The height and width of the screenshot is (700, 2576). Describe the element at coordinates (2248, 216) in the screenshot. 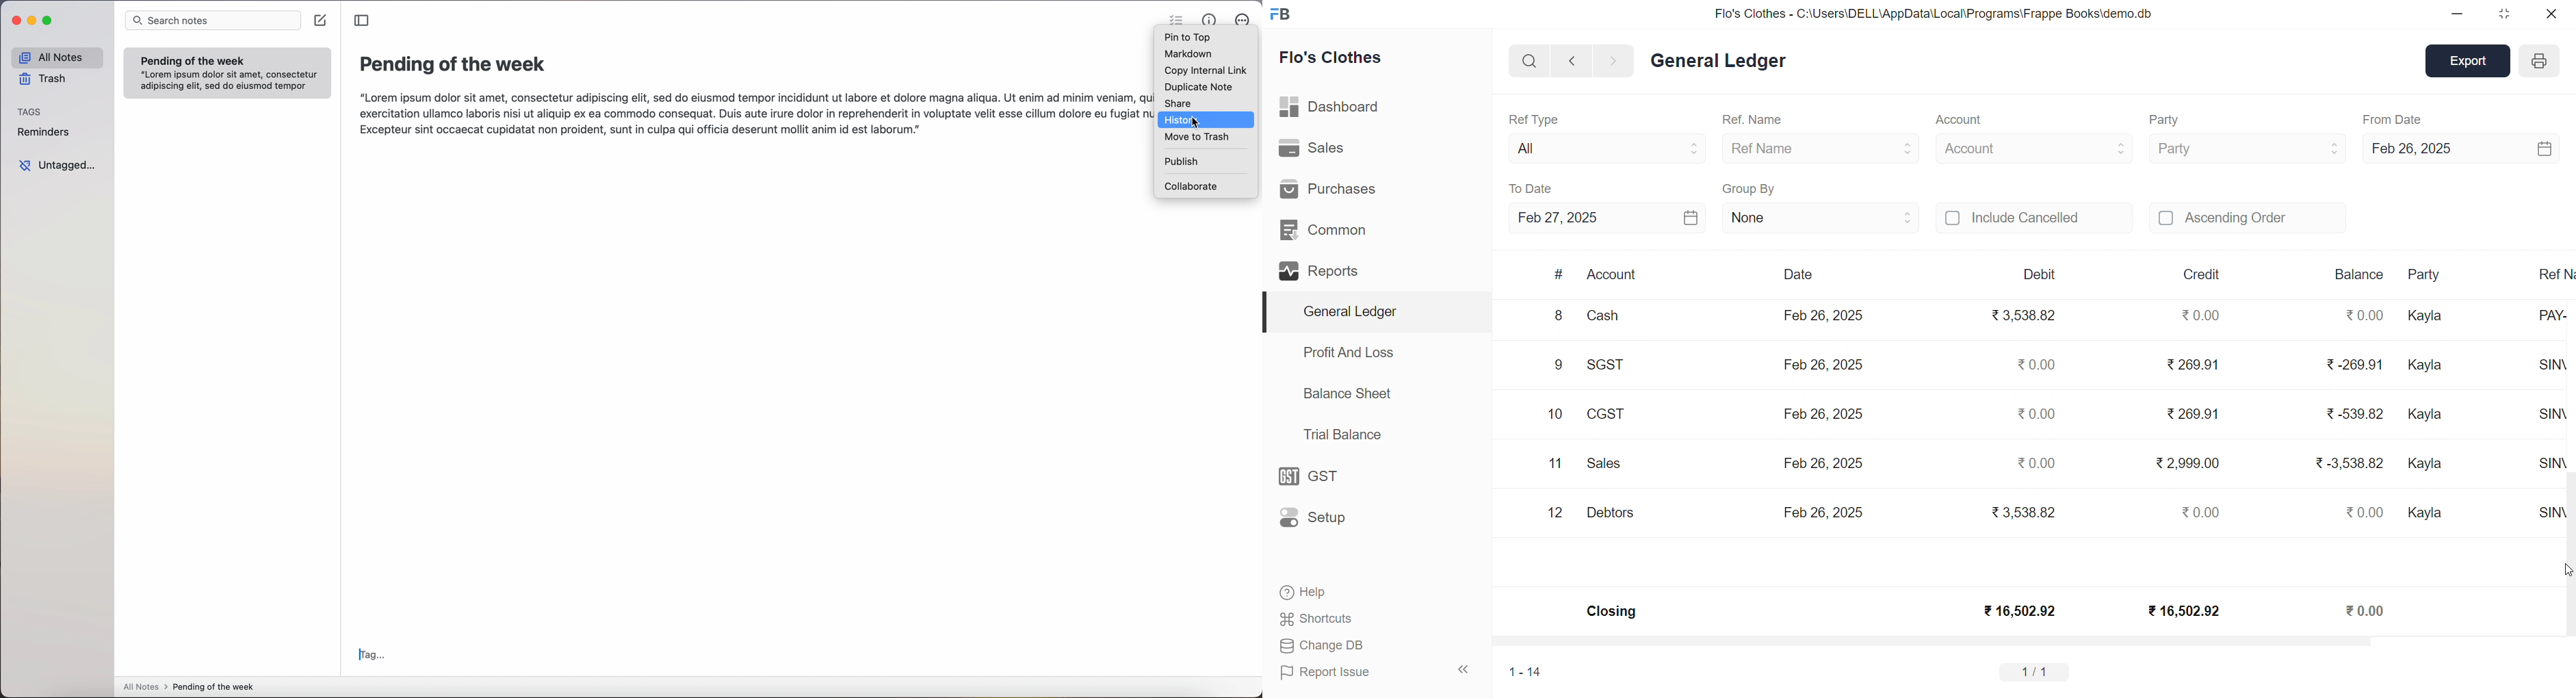

I see `Ascending Order` at that location.